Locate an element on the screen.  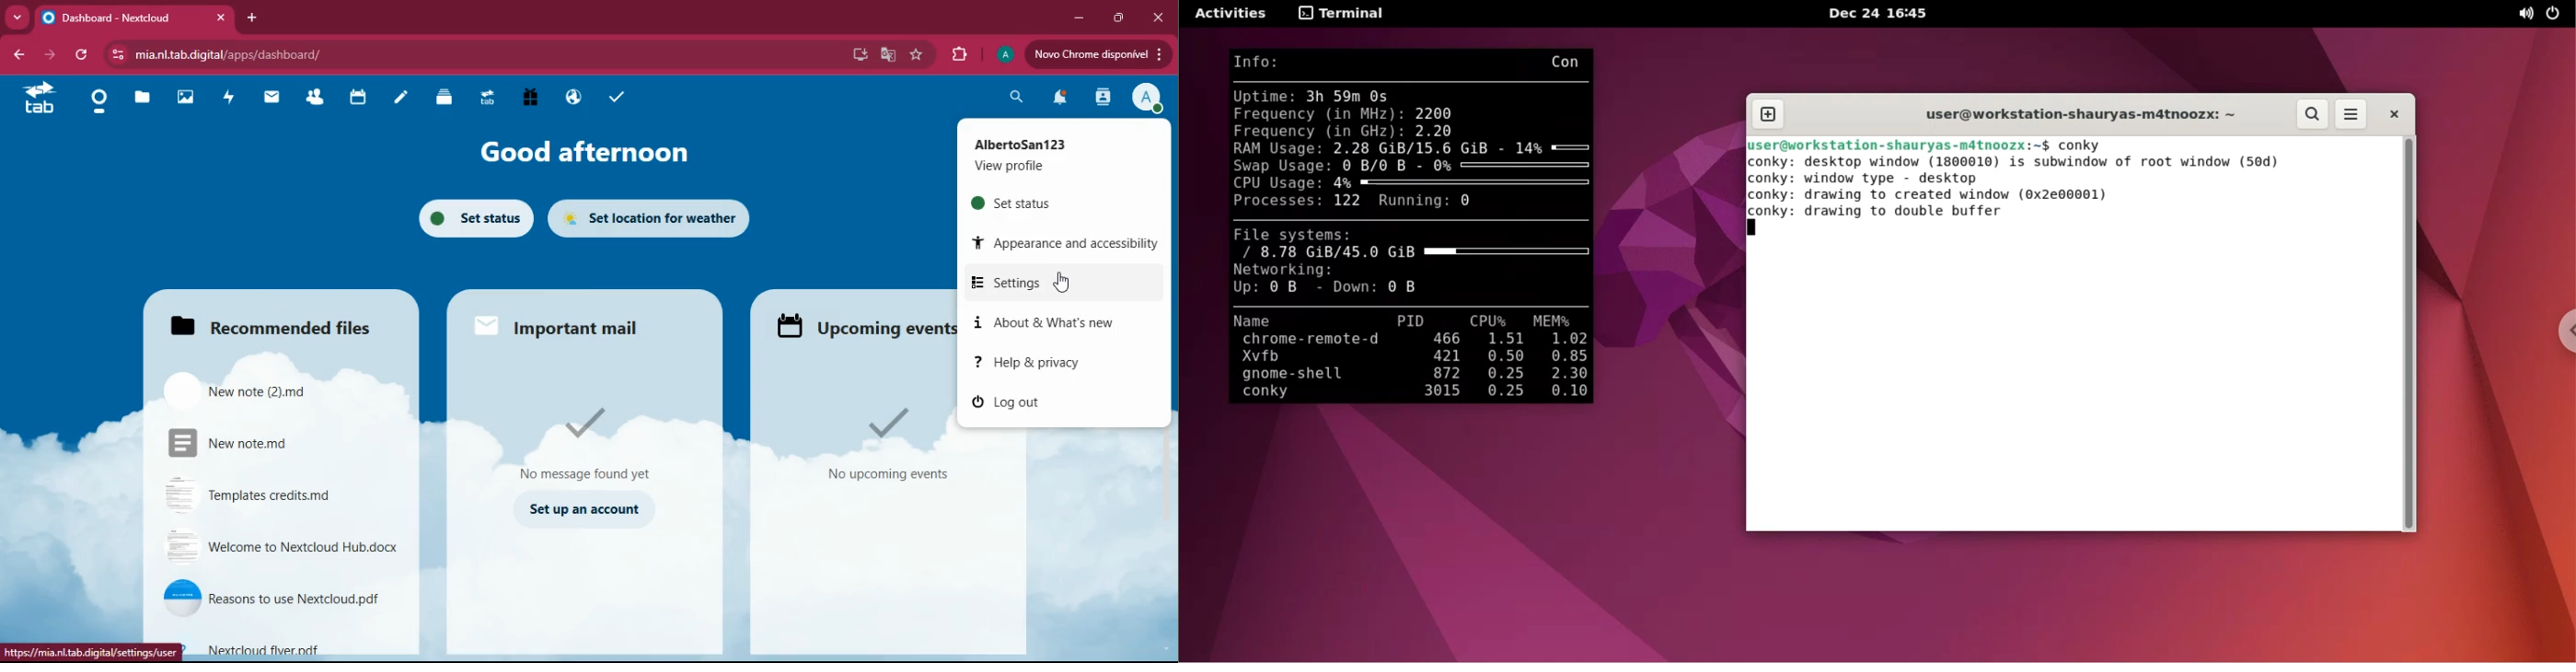
file is located at coordinates (272, 599).